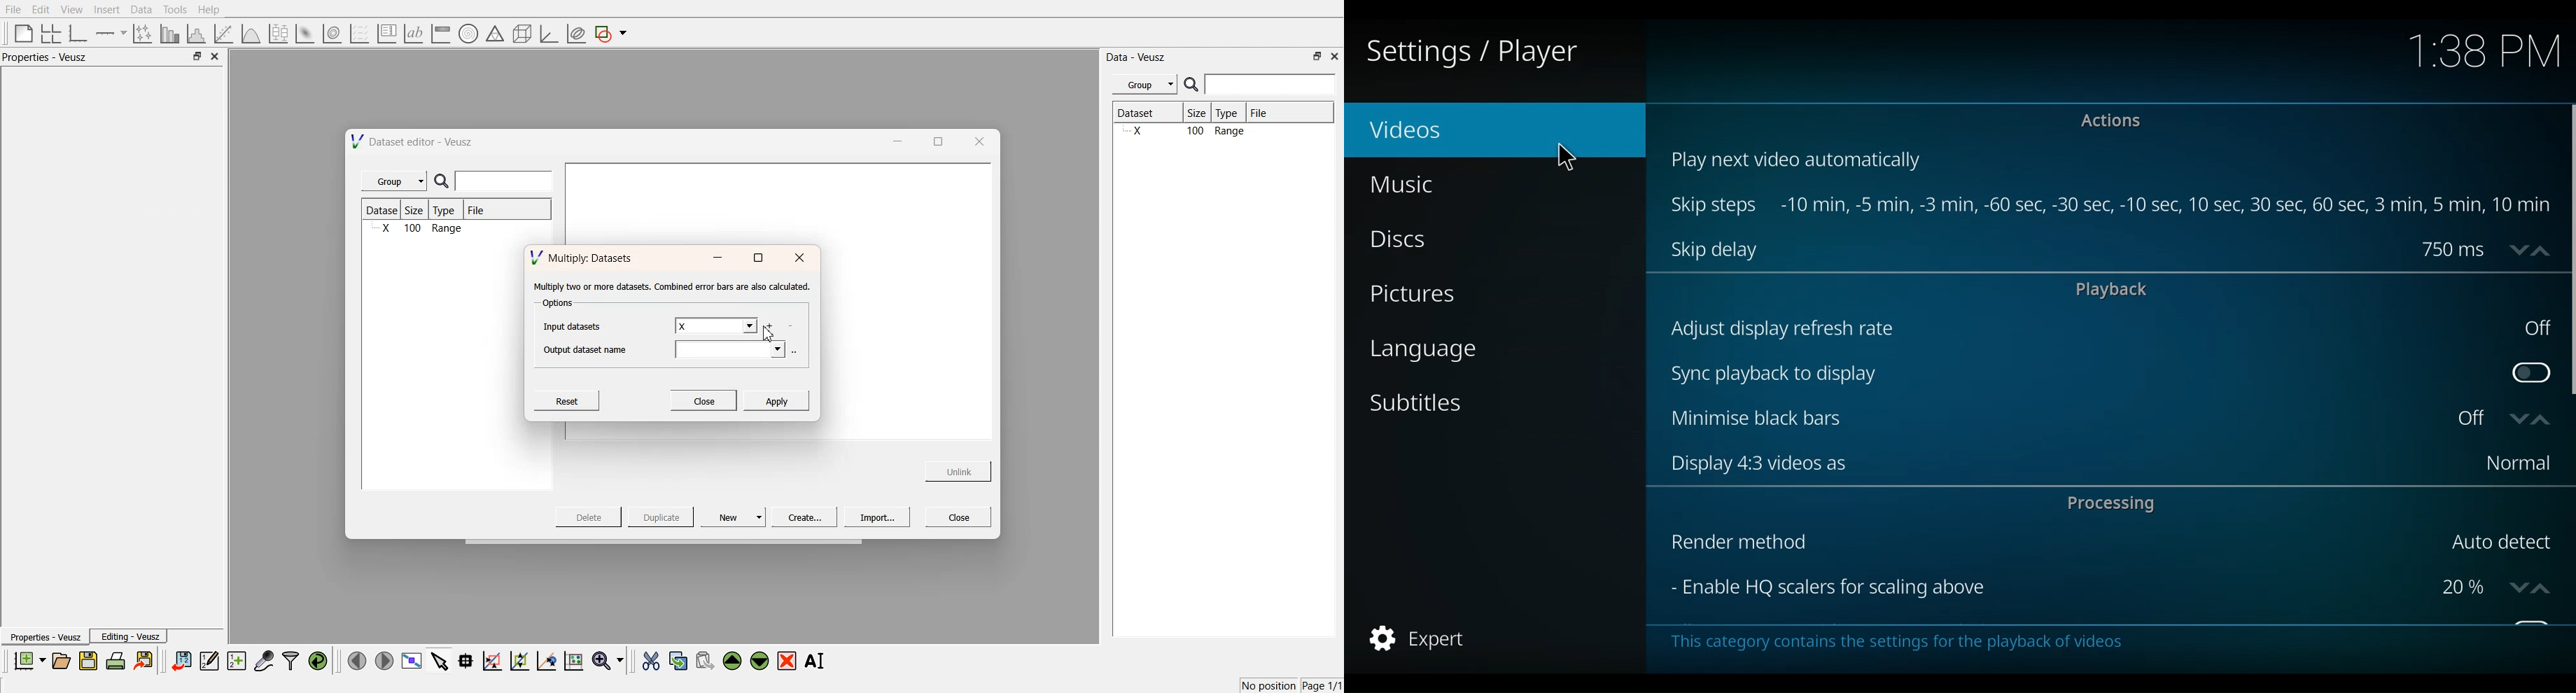 This screenshot has height=700, width=2576. Describe the element at coordinates (1323, 686) in the screenshot. I see `Page 1/1` at that location.